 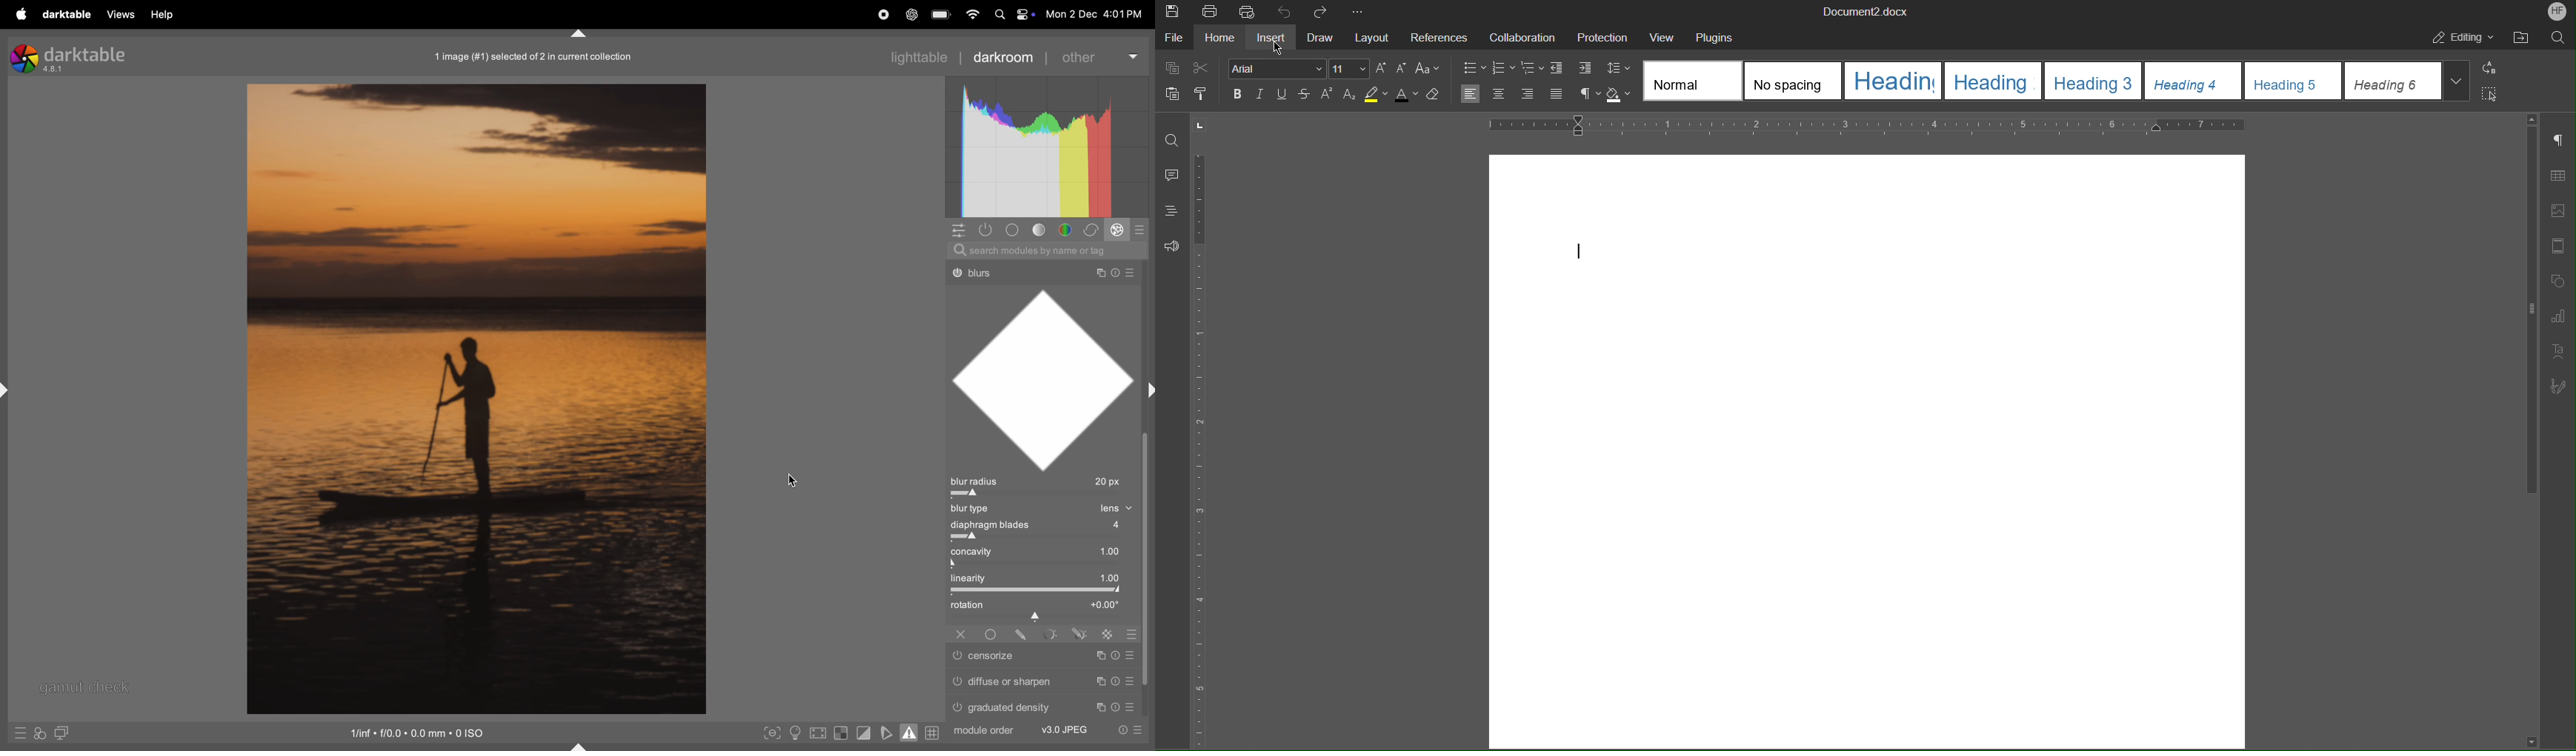 I want to click on toggle peak focusing mode, so click(x=772, y=733).